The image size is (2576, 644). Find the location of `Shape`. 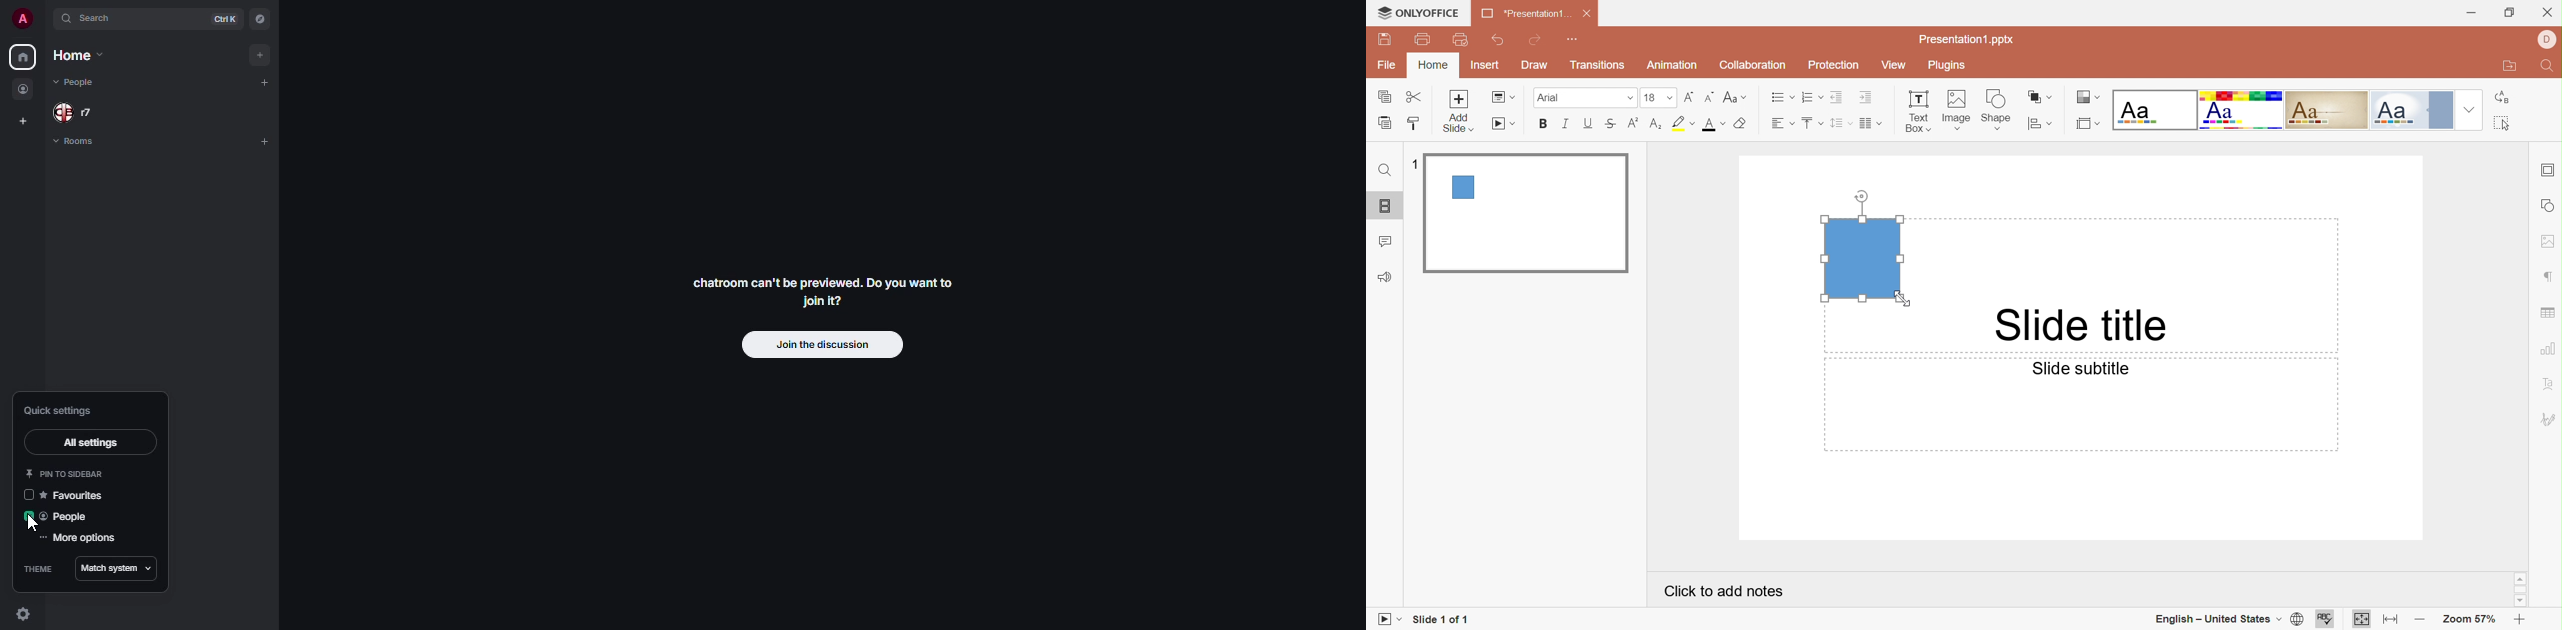

Shape is located at coordinates (1995, 111).